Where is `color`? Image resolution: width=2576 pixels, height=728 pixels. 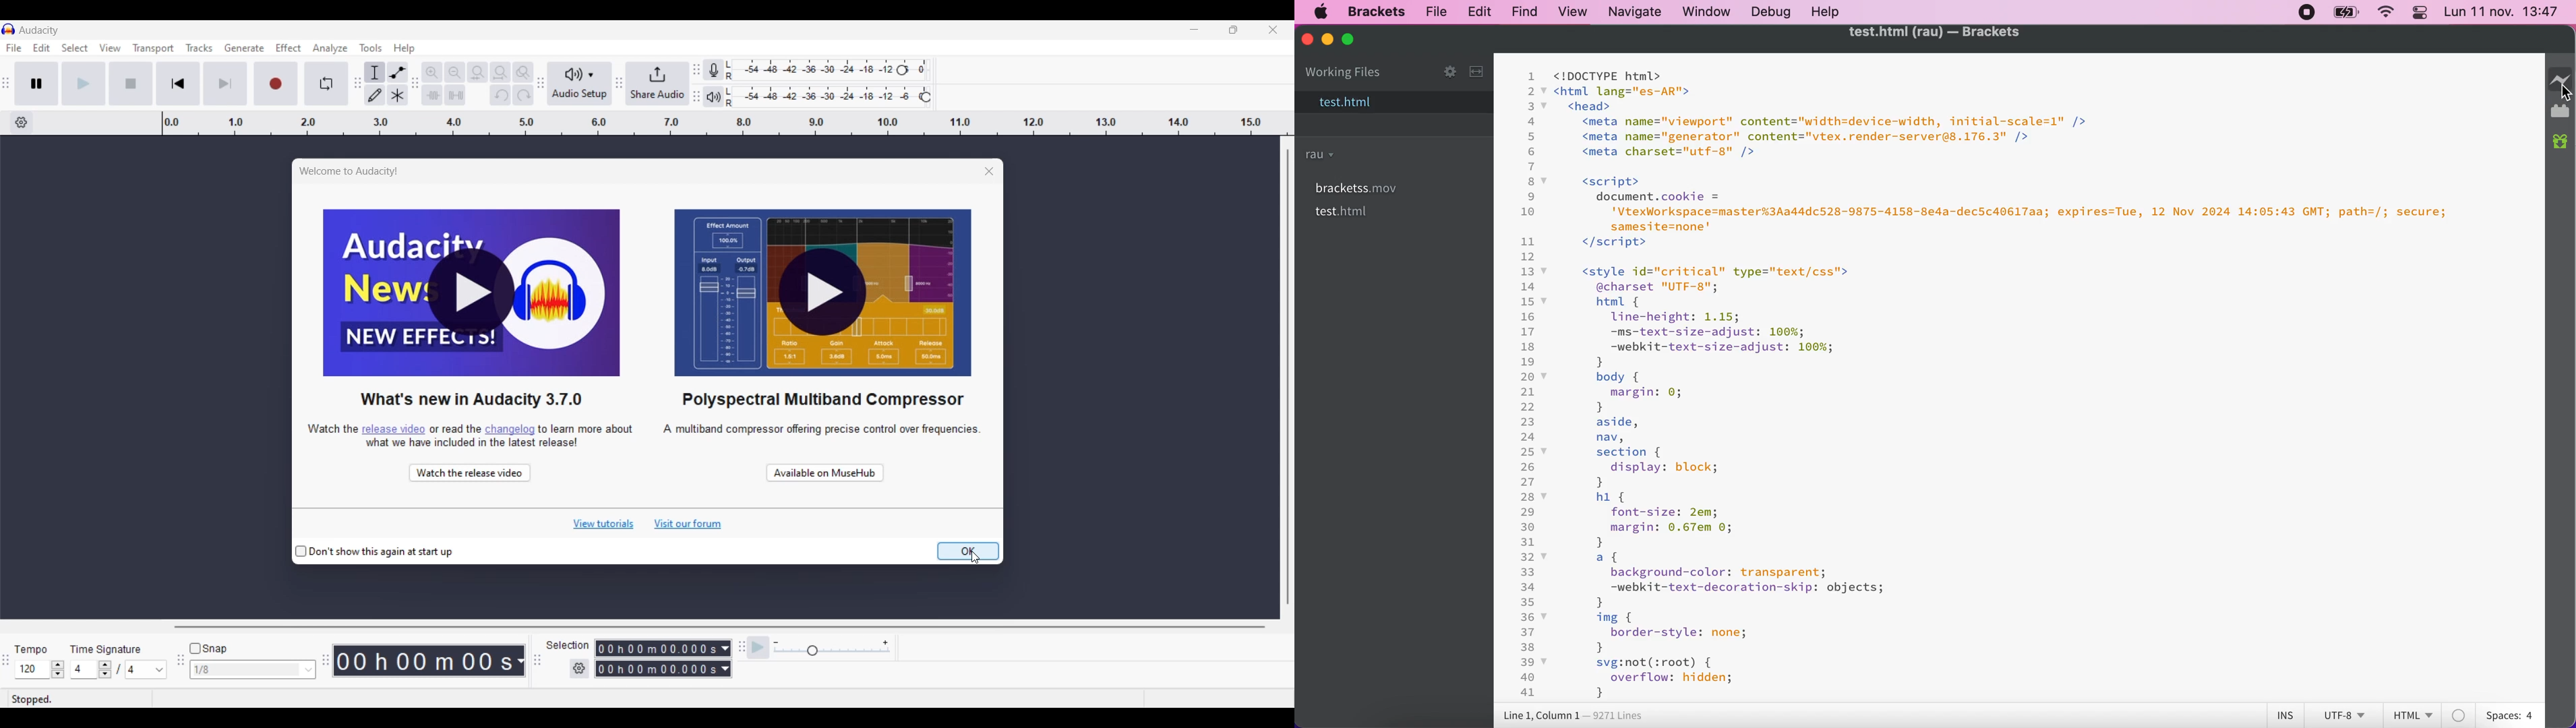
color is located at coordinates (2463, 714).